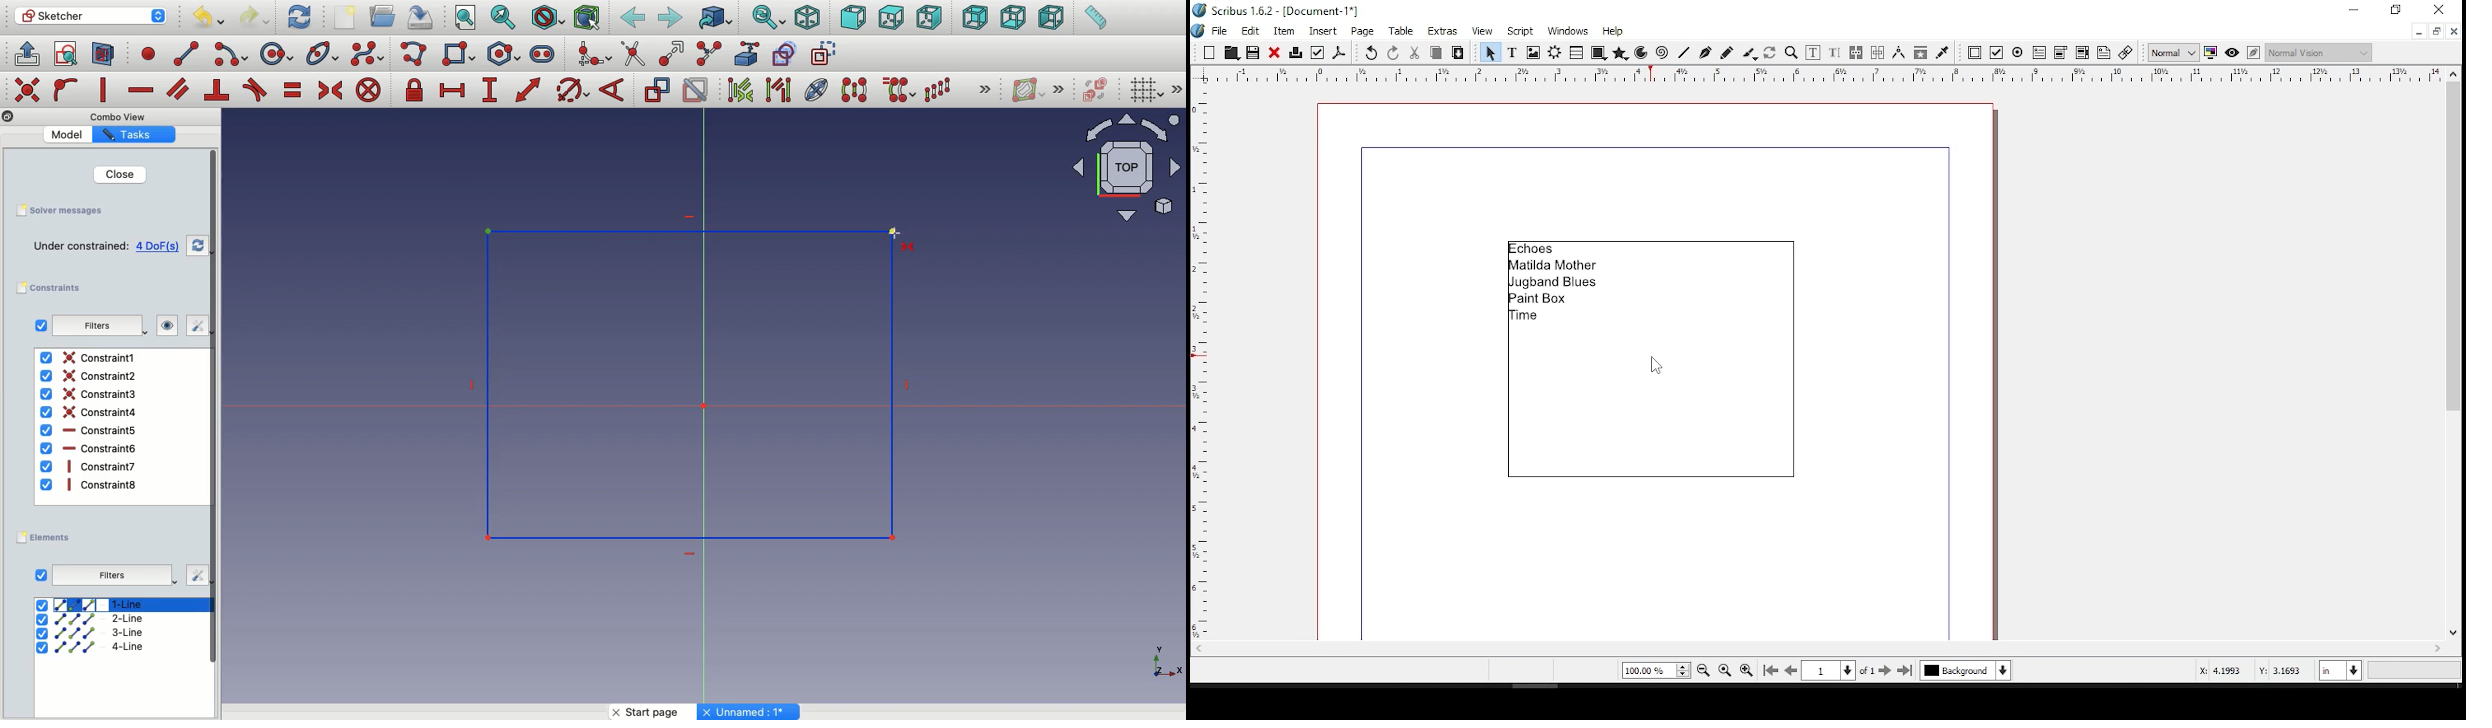 This screenshot has height=728, width=2492. What do you see at coordinates (1544, 299) in the screenshot?
I see `paint box` at bounding box center [1544, 299].